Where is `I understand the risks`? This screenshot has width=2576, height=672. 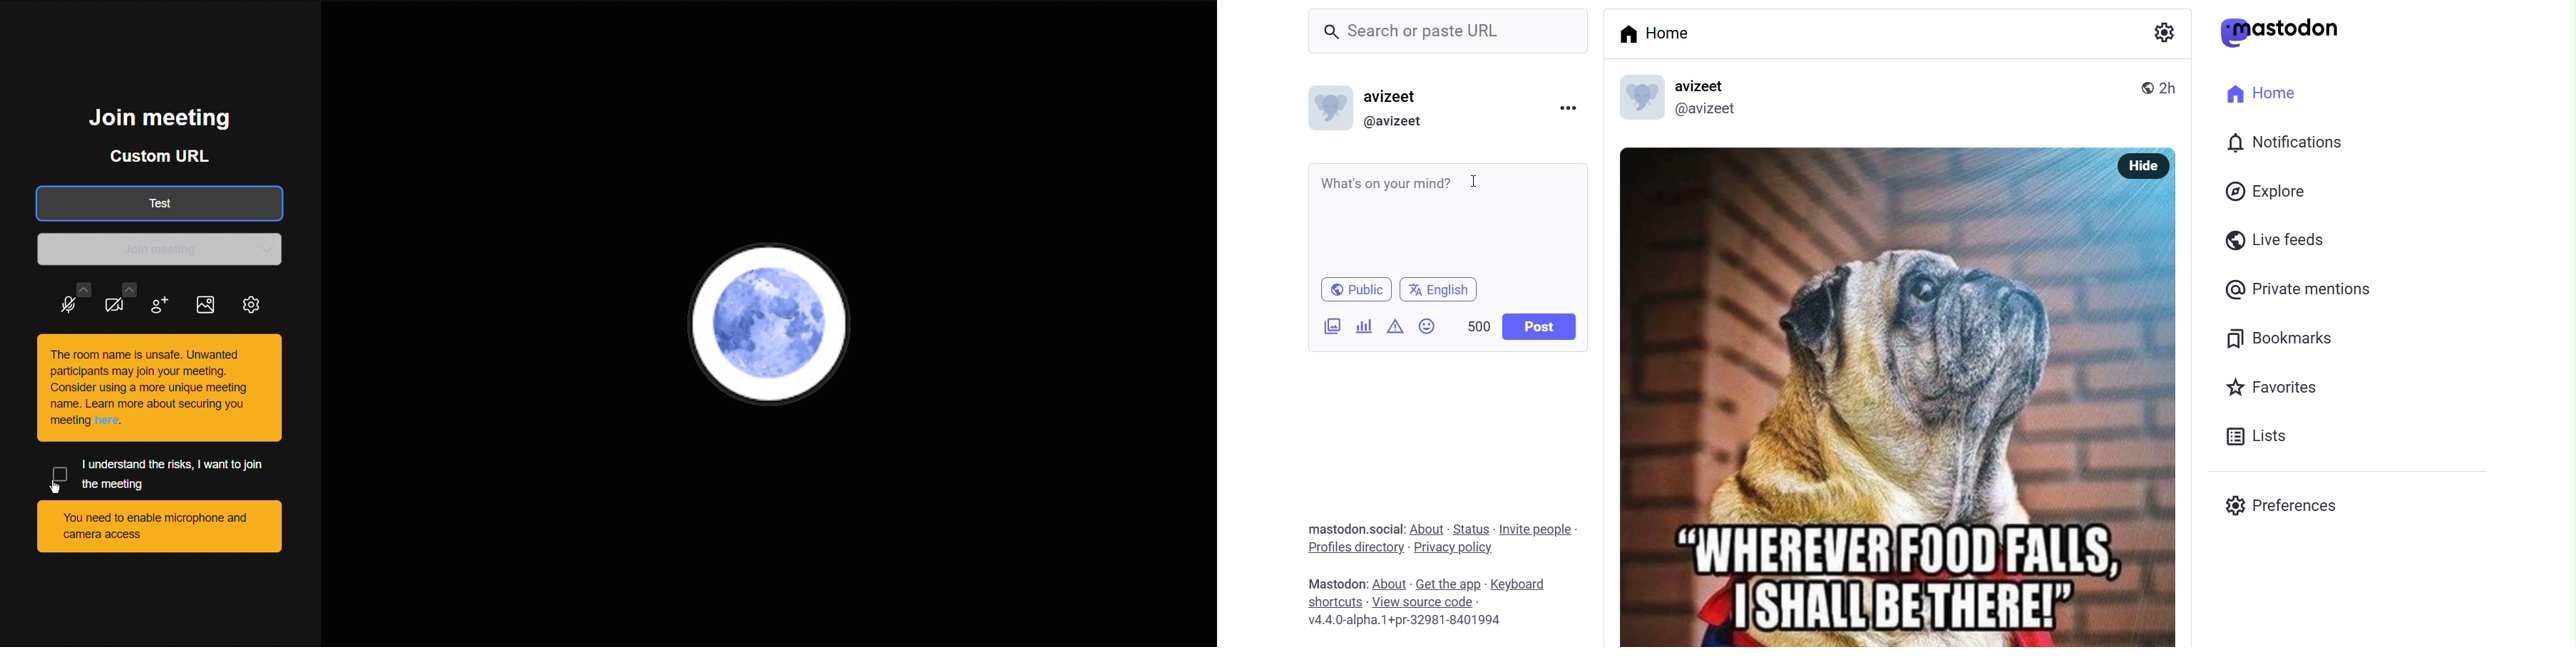
I understand the risks is located at coordinates (175, 473).